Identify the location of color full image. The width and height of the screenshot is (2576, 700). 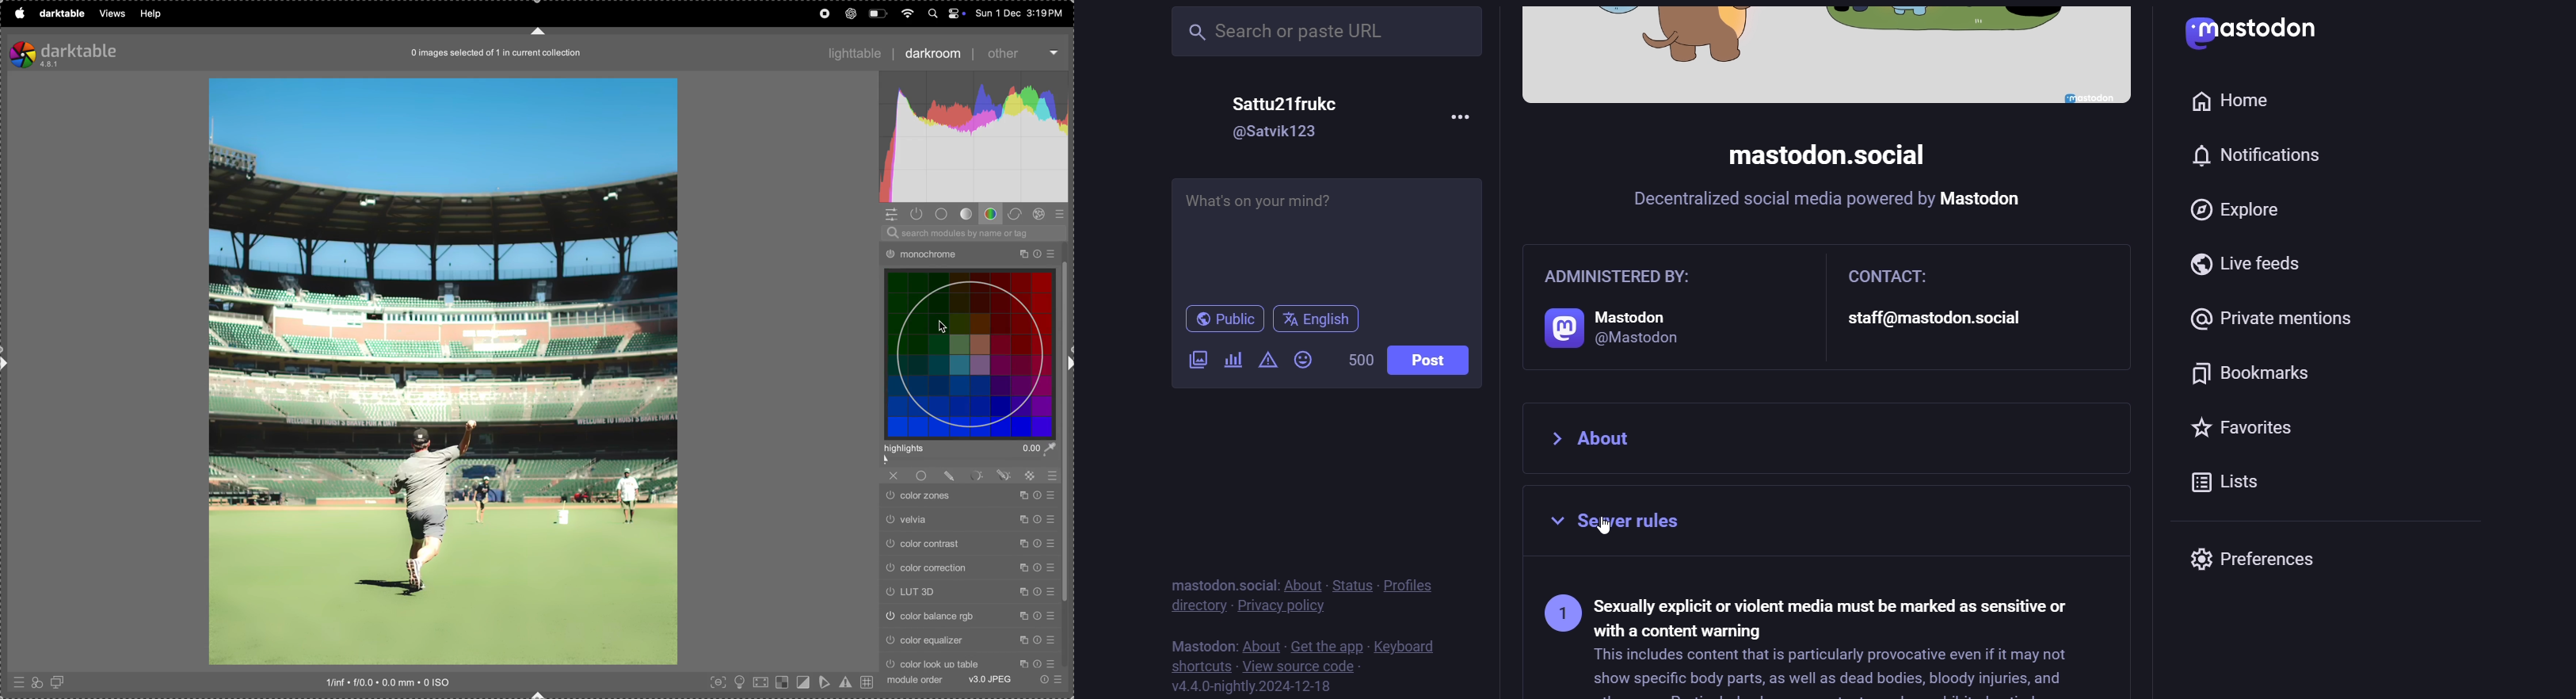
(442, 372).